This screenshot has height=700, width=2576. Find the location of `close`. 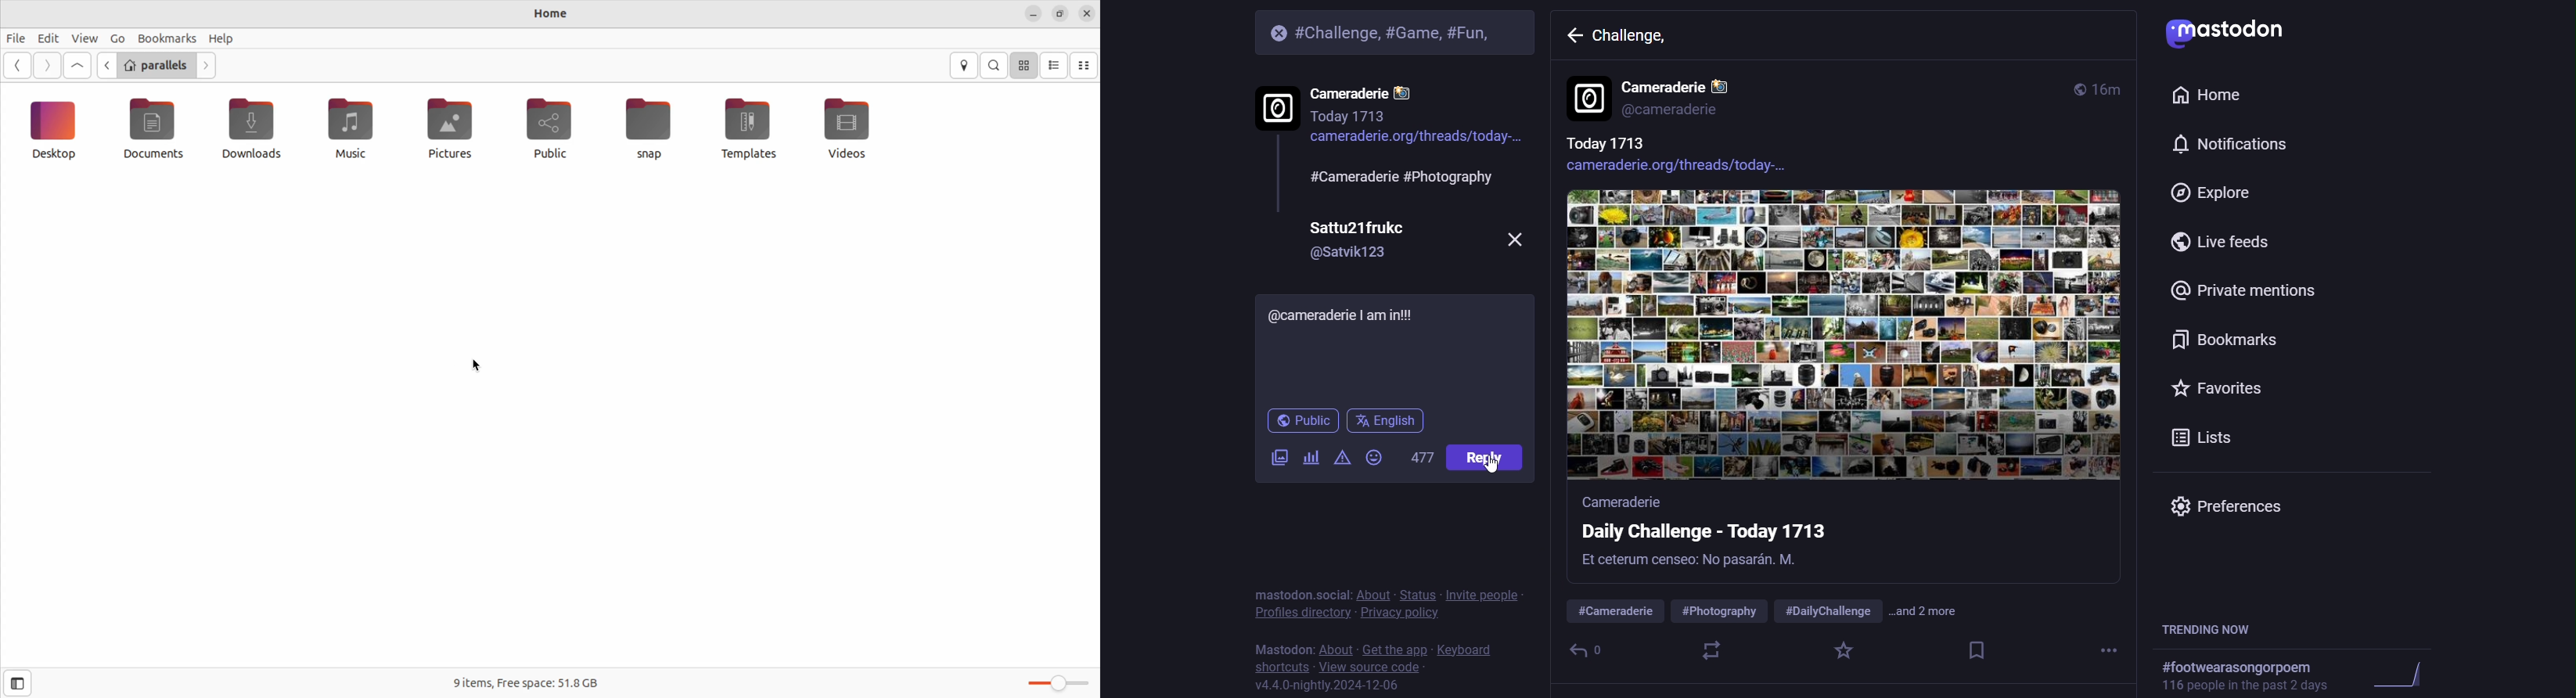

close is located at coordinates (1275, 33).